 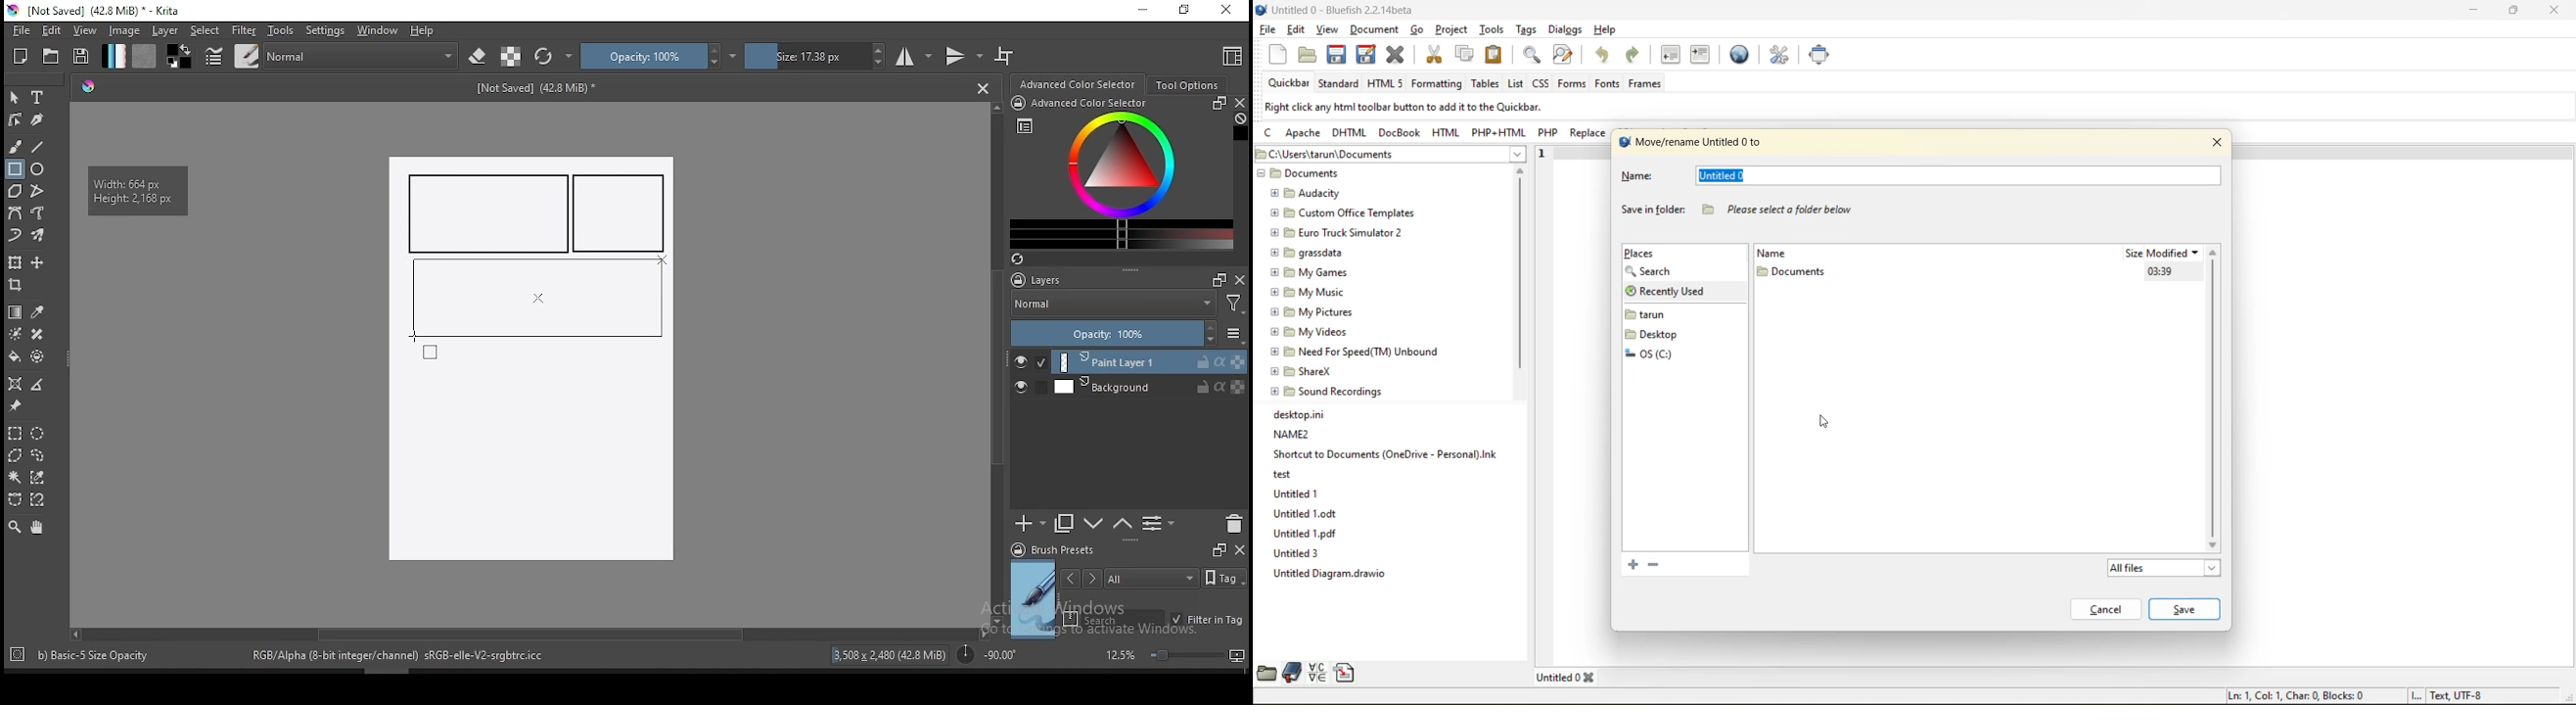 I want to click on gradient tool, so click(x=16, y=312).